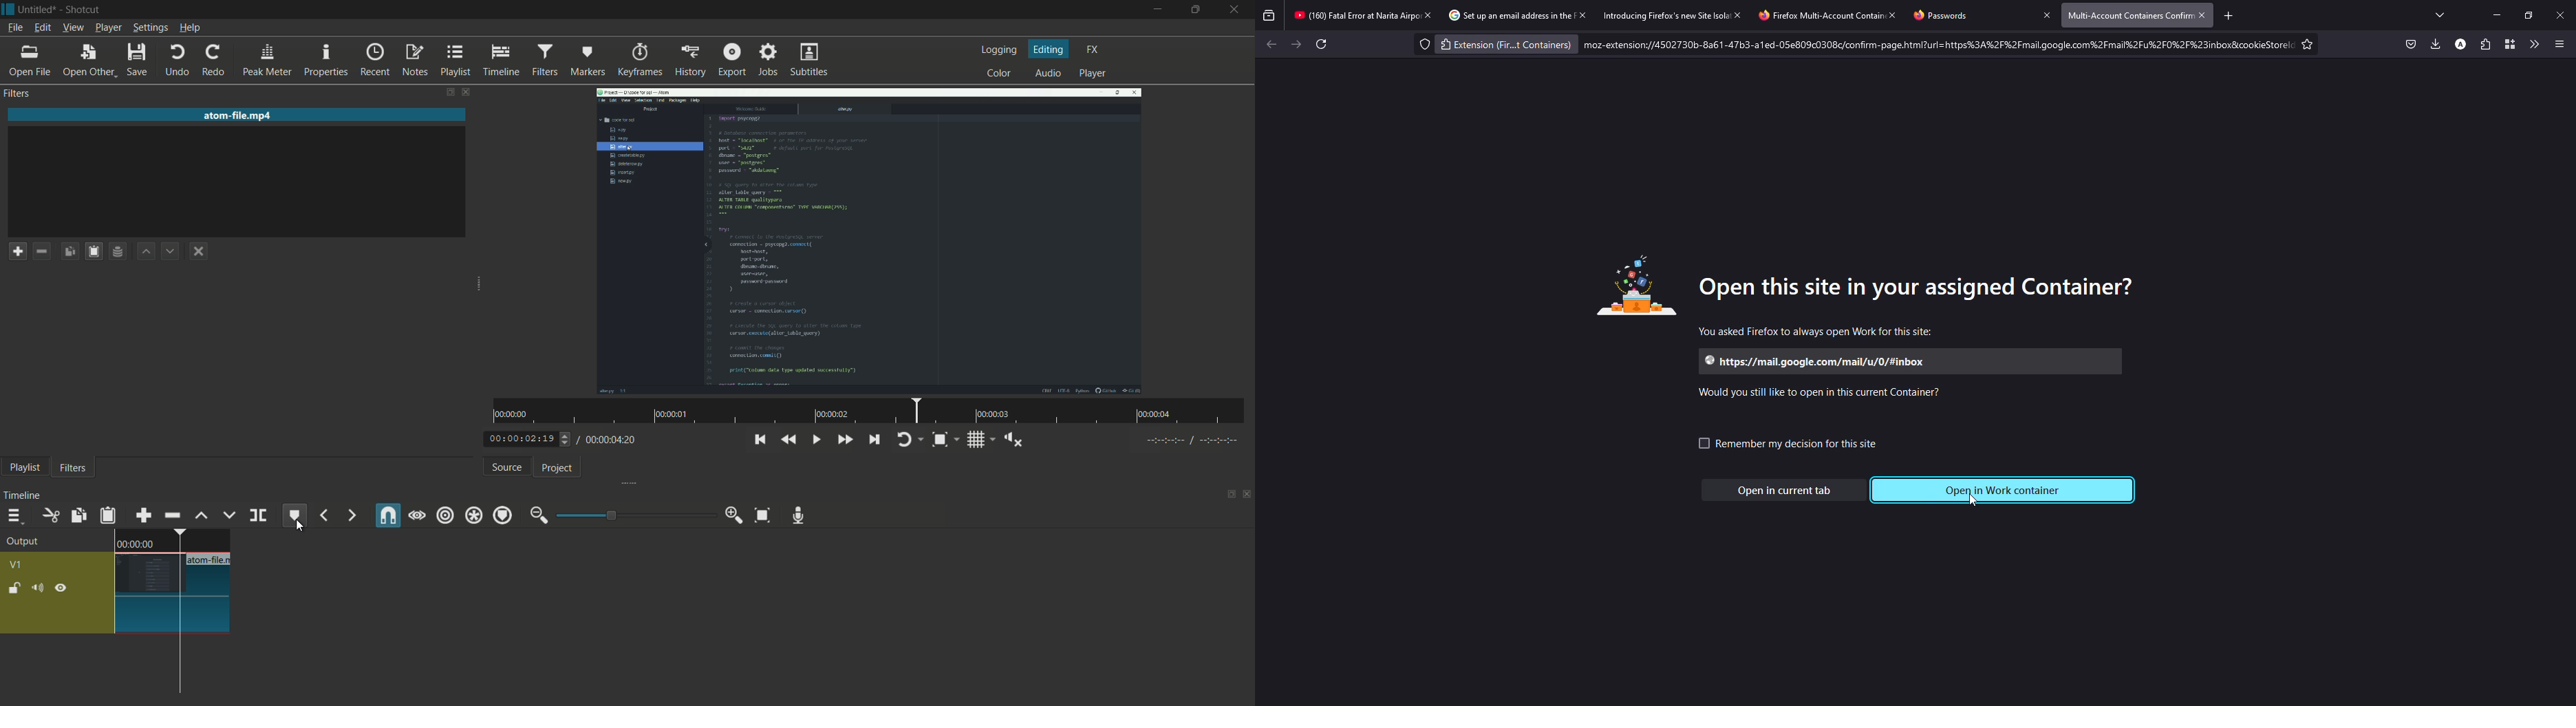 Image resolution: width=2576 pixels, height=728 pixels. I want to click on You asked Firefox to always open Work for this site:, so click(1816, 332).